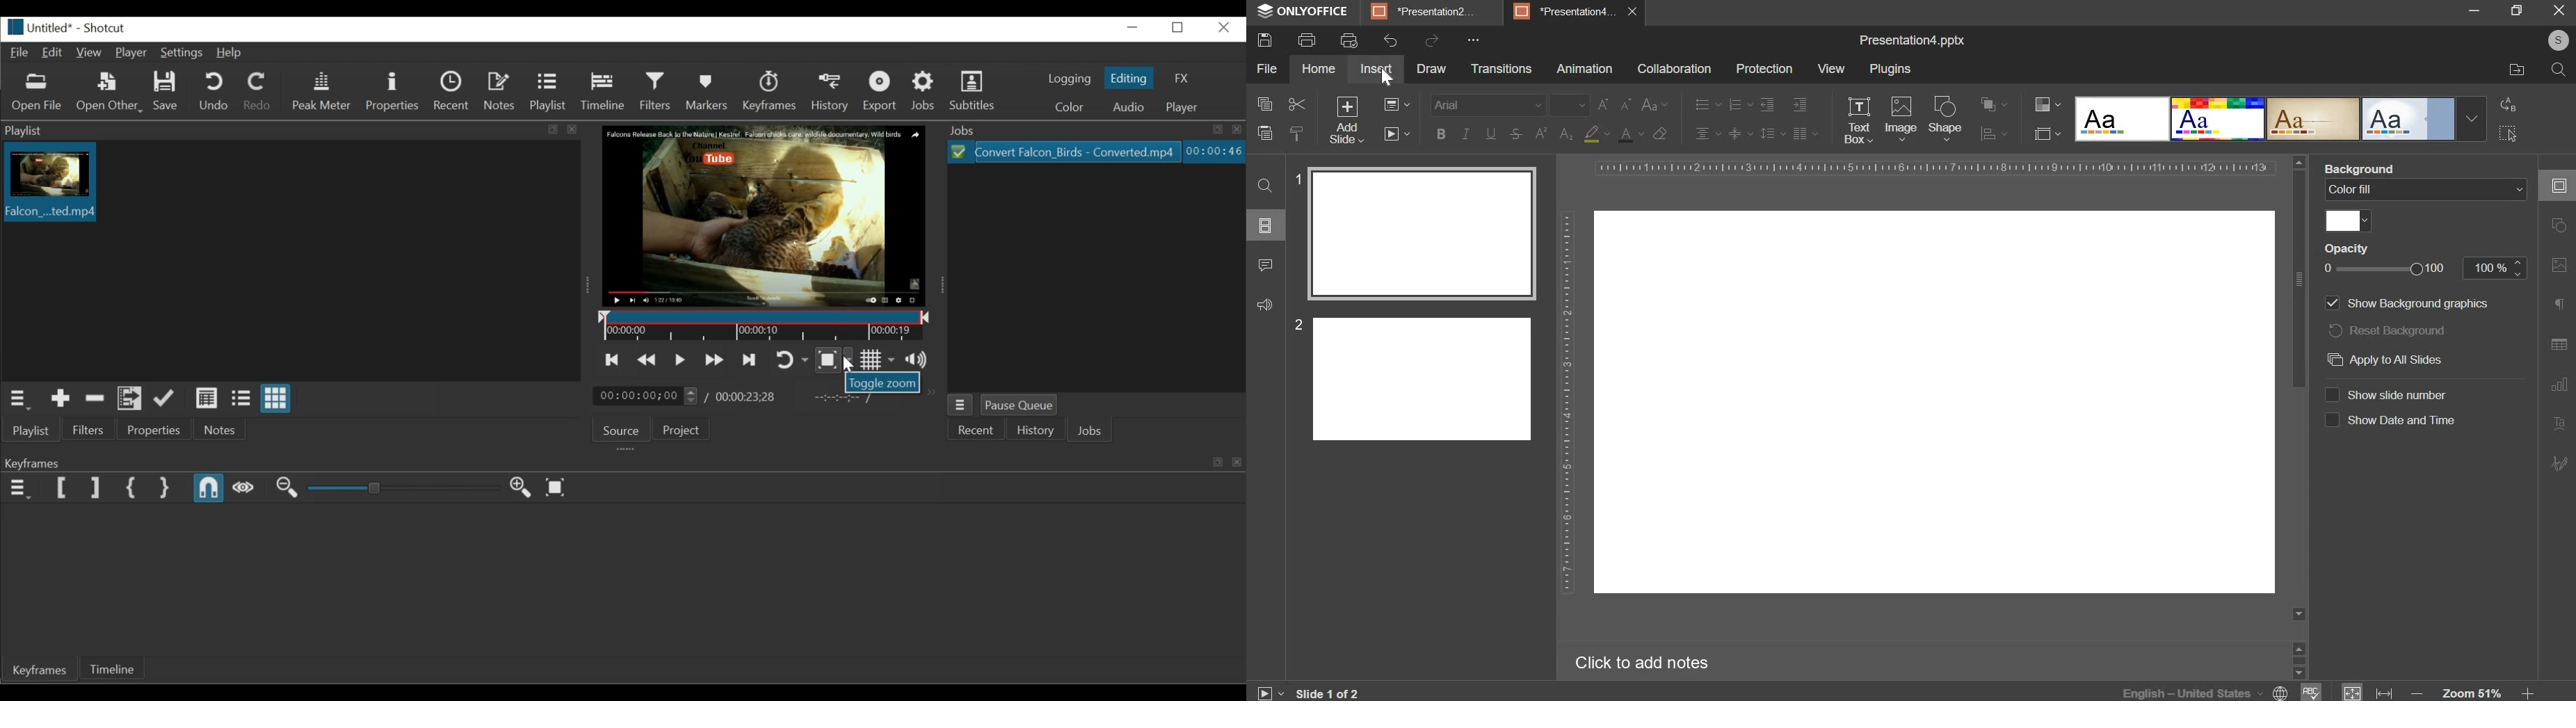 This screenshot has width=2576, height=728. Describe the element at coordinates (648, 360) in the screenshot. I see `Play quickly backward` at that location.